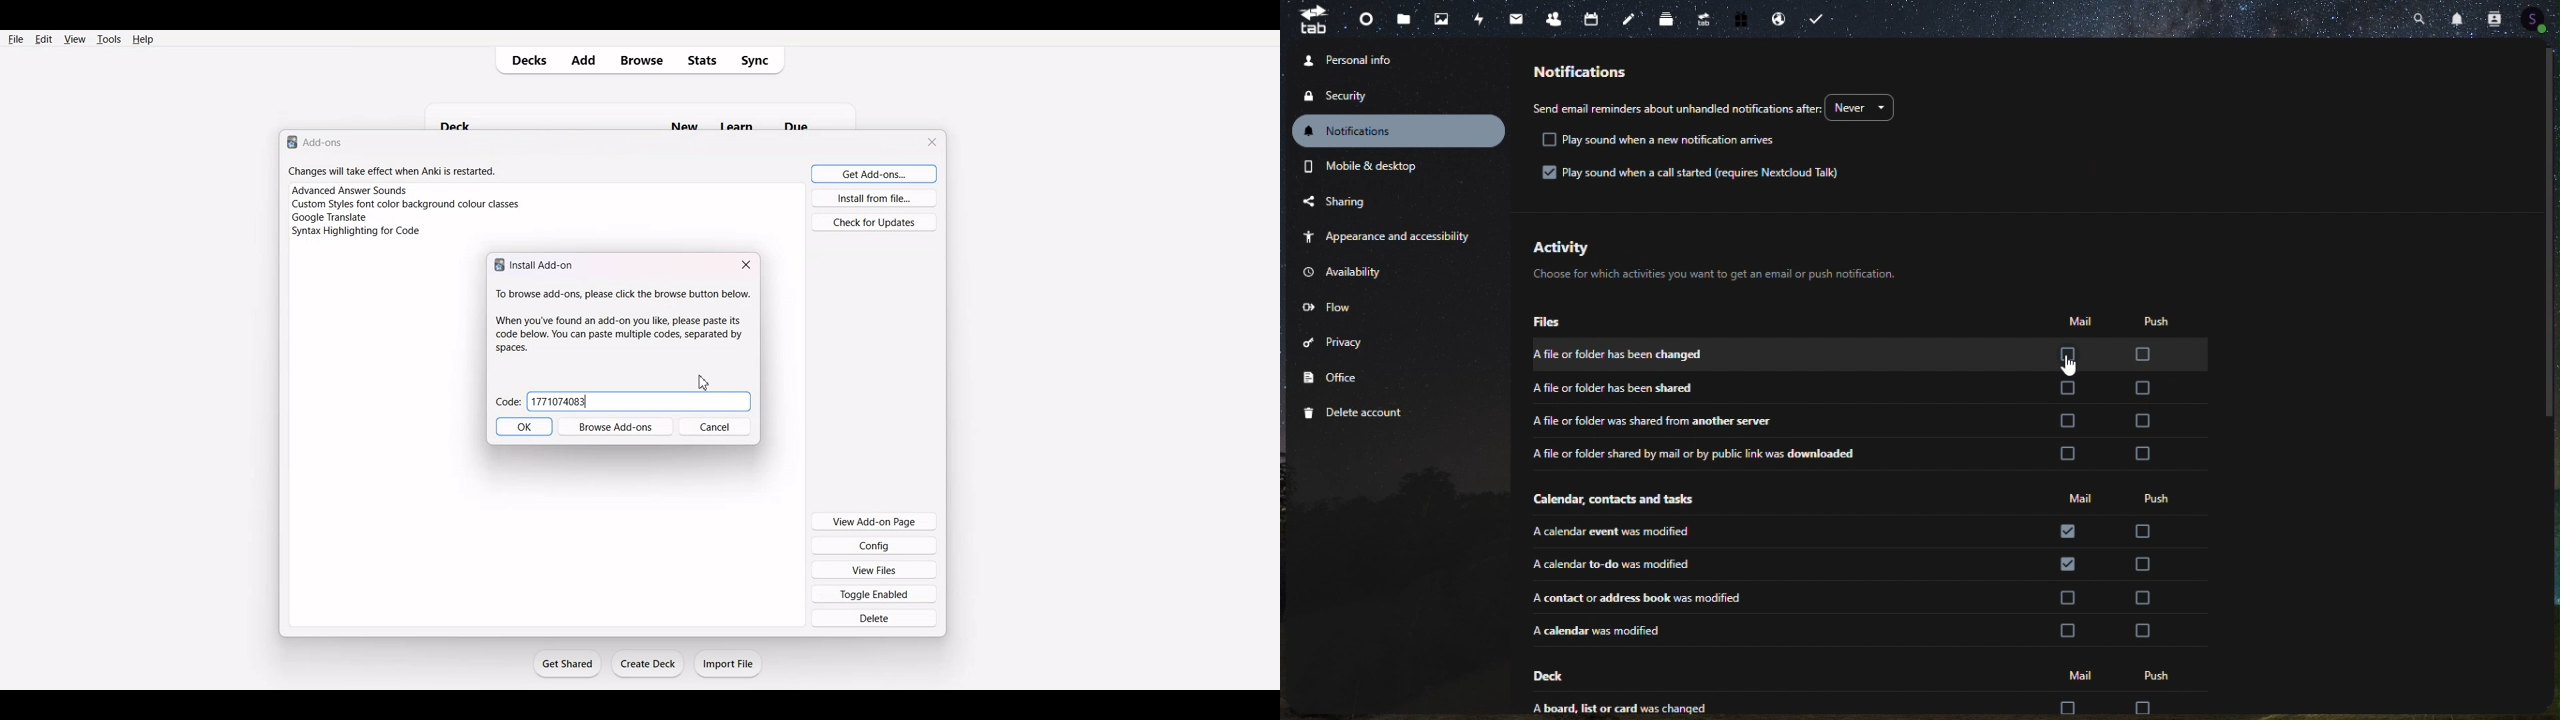 The width and height of the screenshot is (2576, 728). Describe the element at coordinates (2067, 389) in the screenshot. I see `check box` at that location.